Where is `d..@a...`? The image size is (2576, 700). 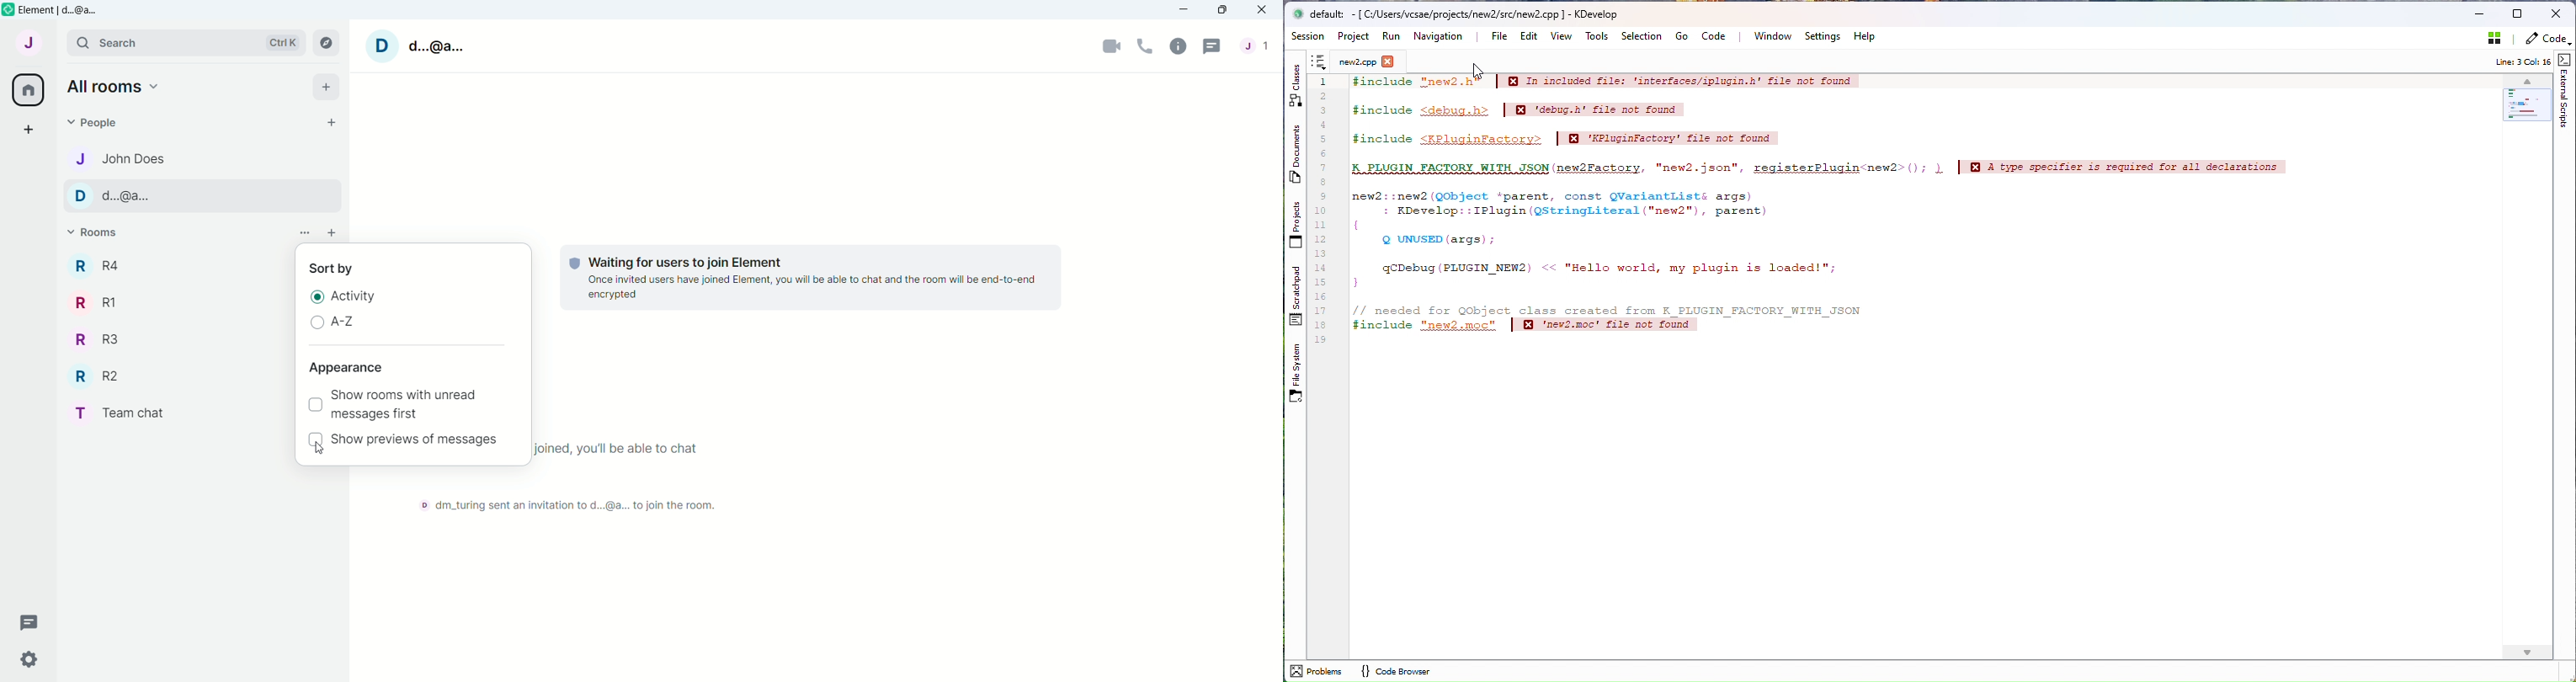 d..@a... is located at coordinates (438, 47).